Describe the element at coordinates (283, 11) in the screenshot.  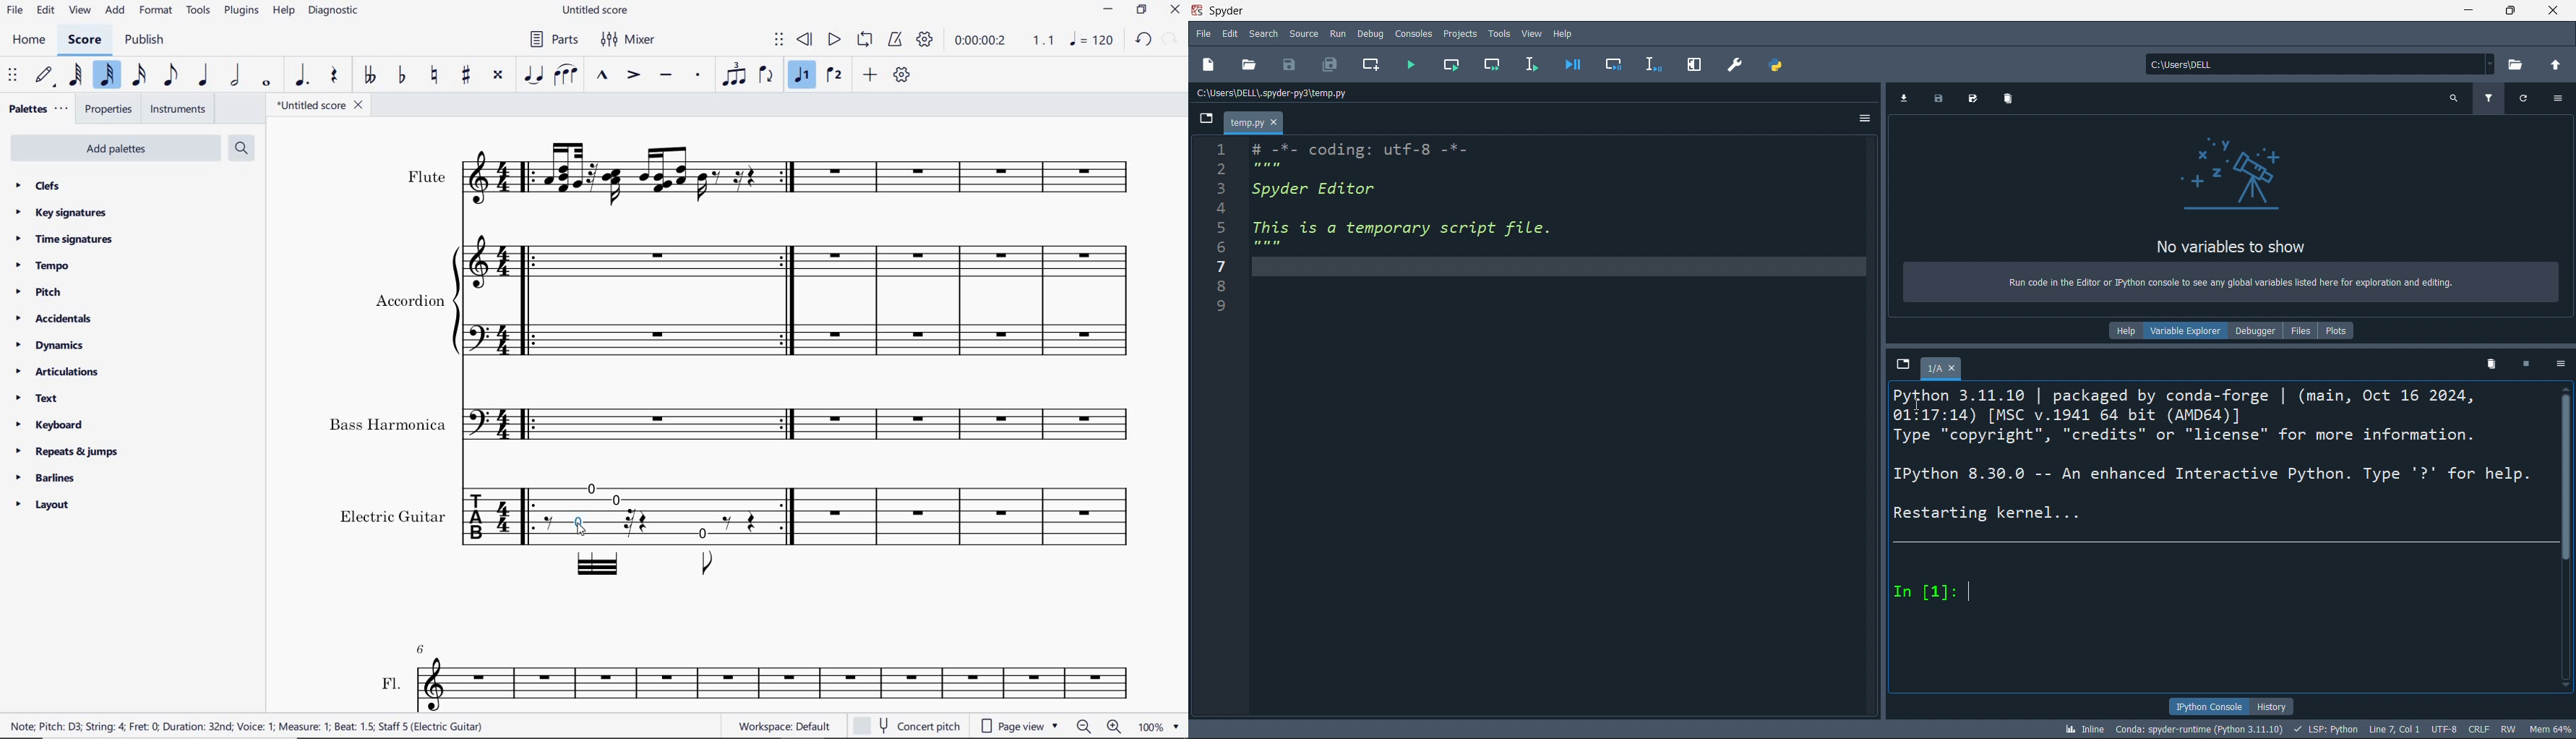
I see `help` at that location.